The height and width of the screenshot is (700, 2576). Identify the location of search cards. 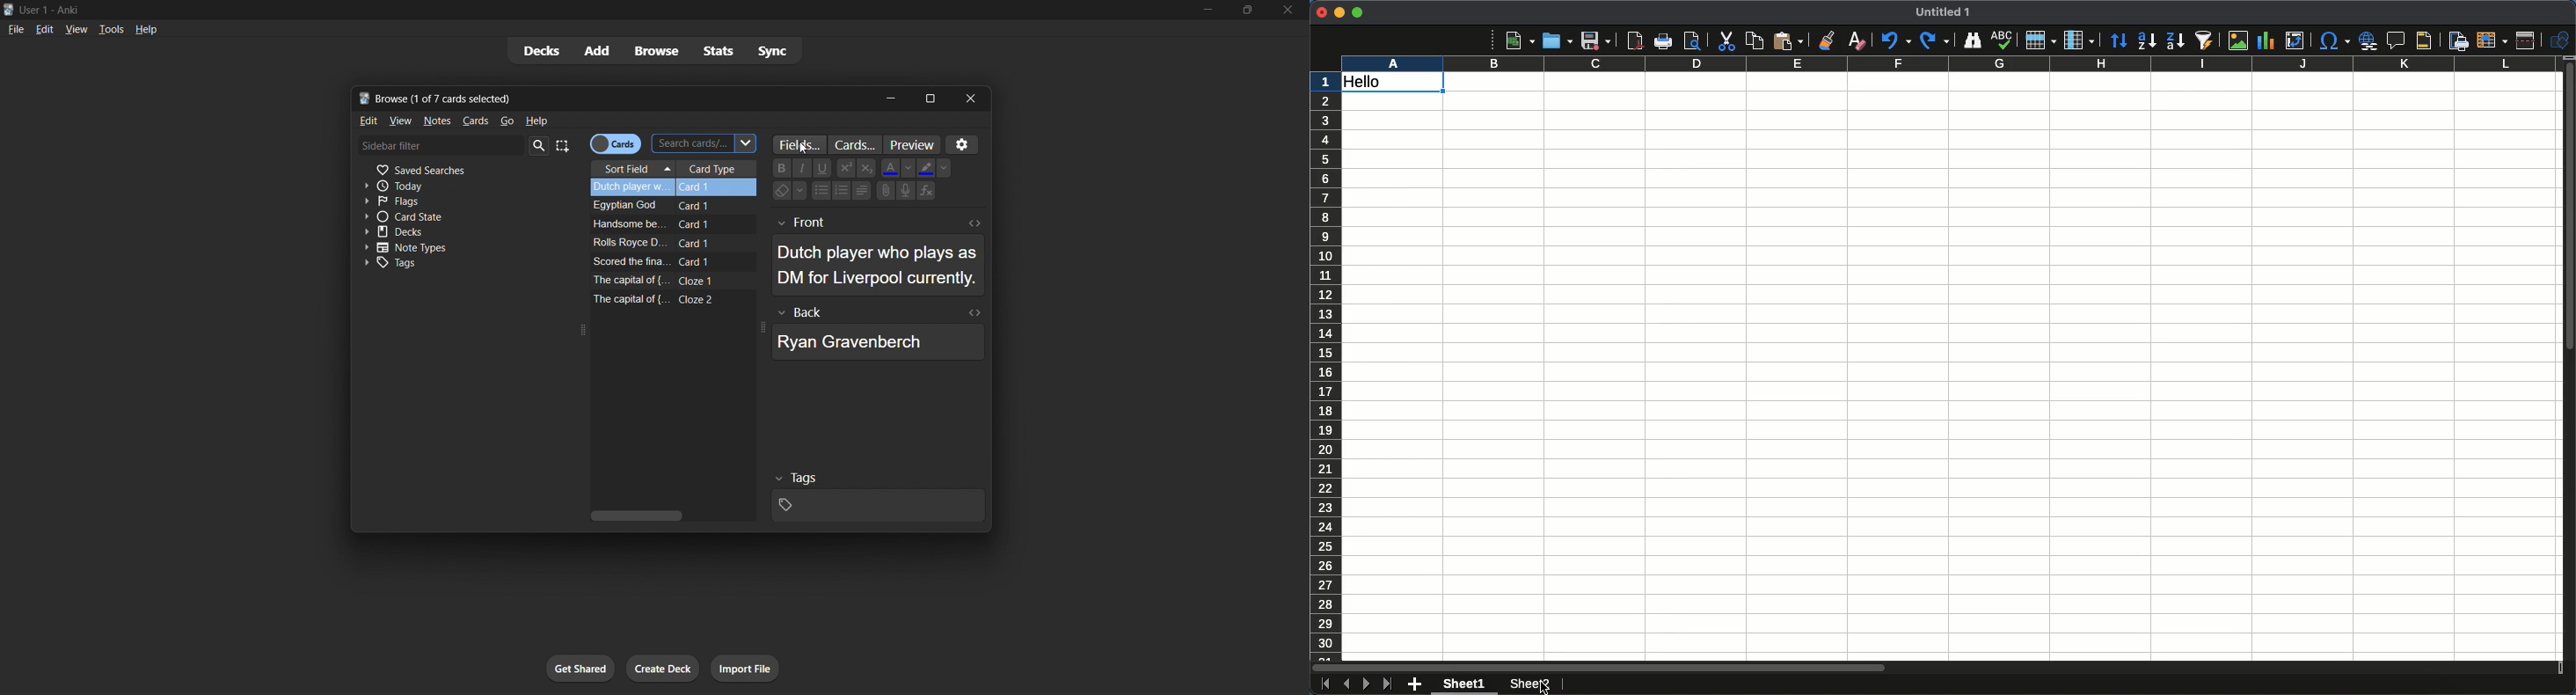
(705, 143).